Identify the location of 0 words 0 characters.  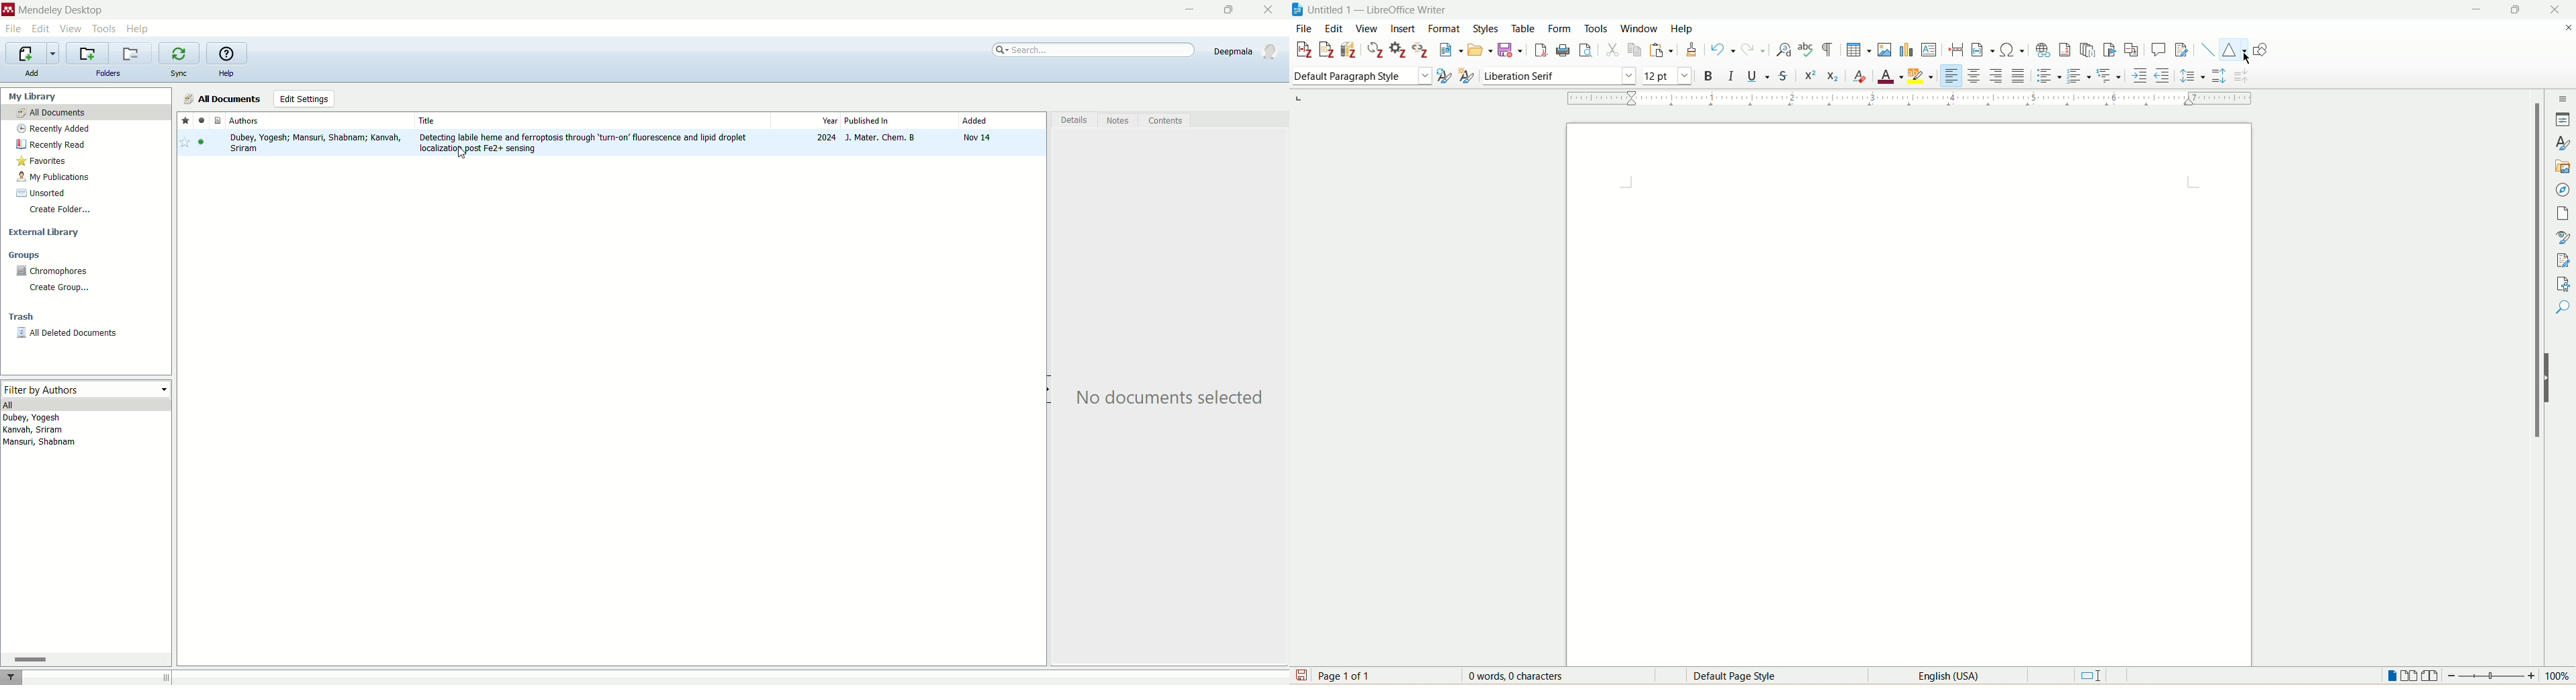
(1525, 676).